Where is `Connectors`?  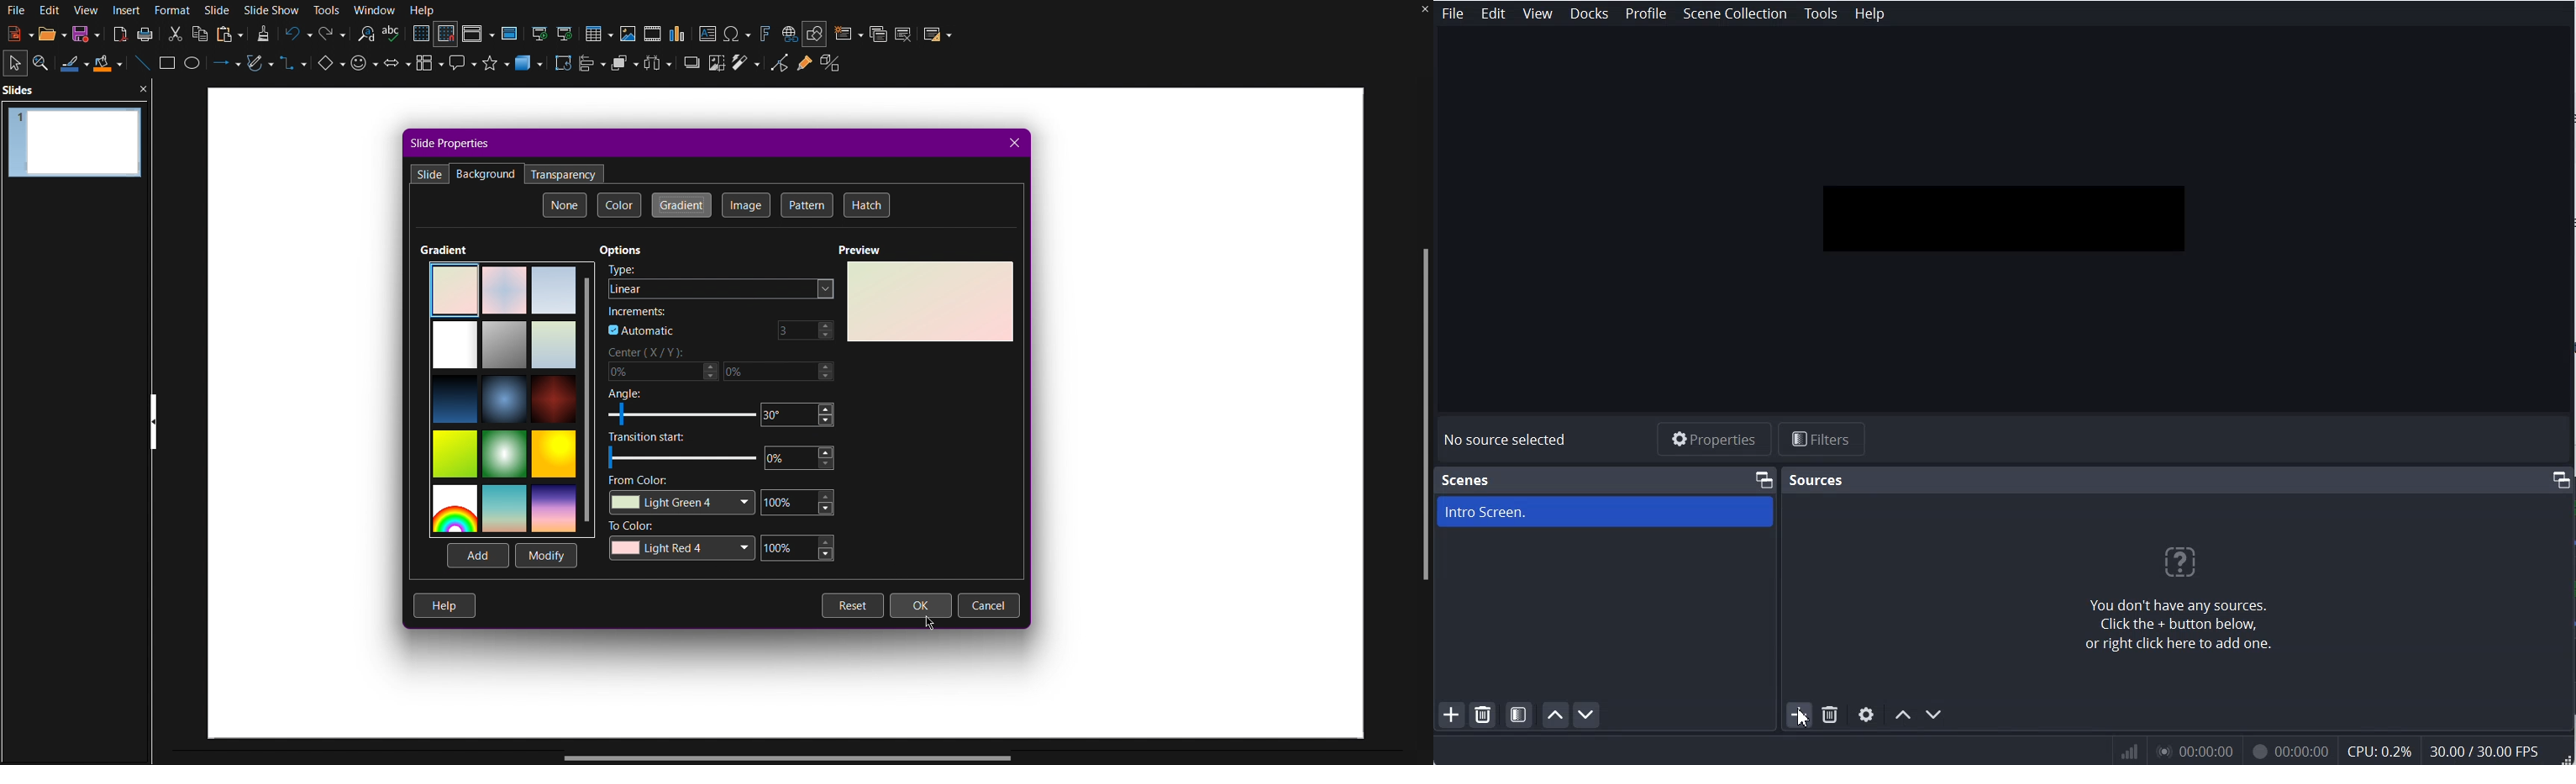
Connectors is located at coordinates (294, 69).